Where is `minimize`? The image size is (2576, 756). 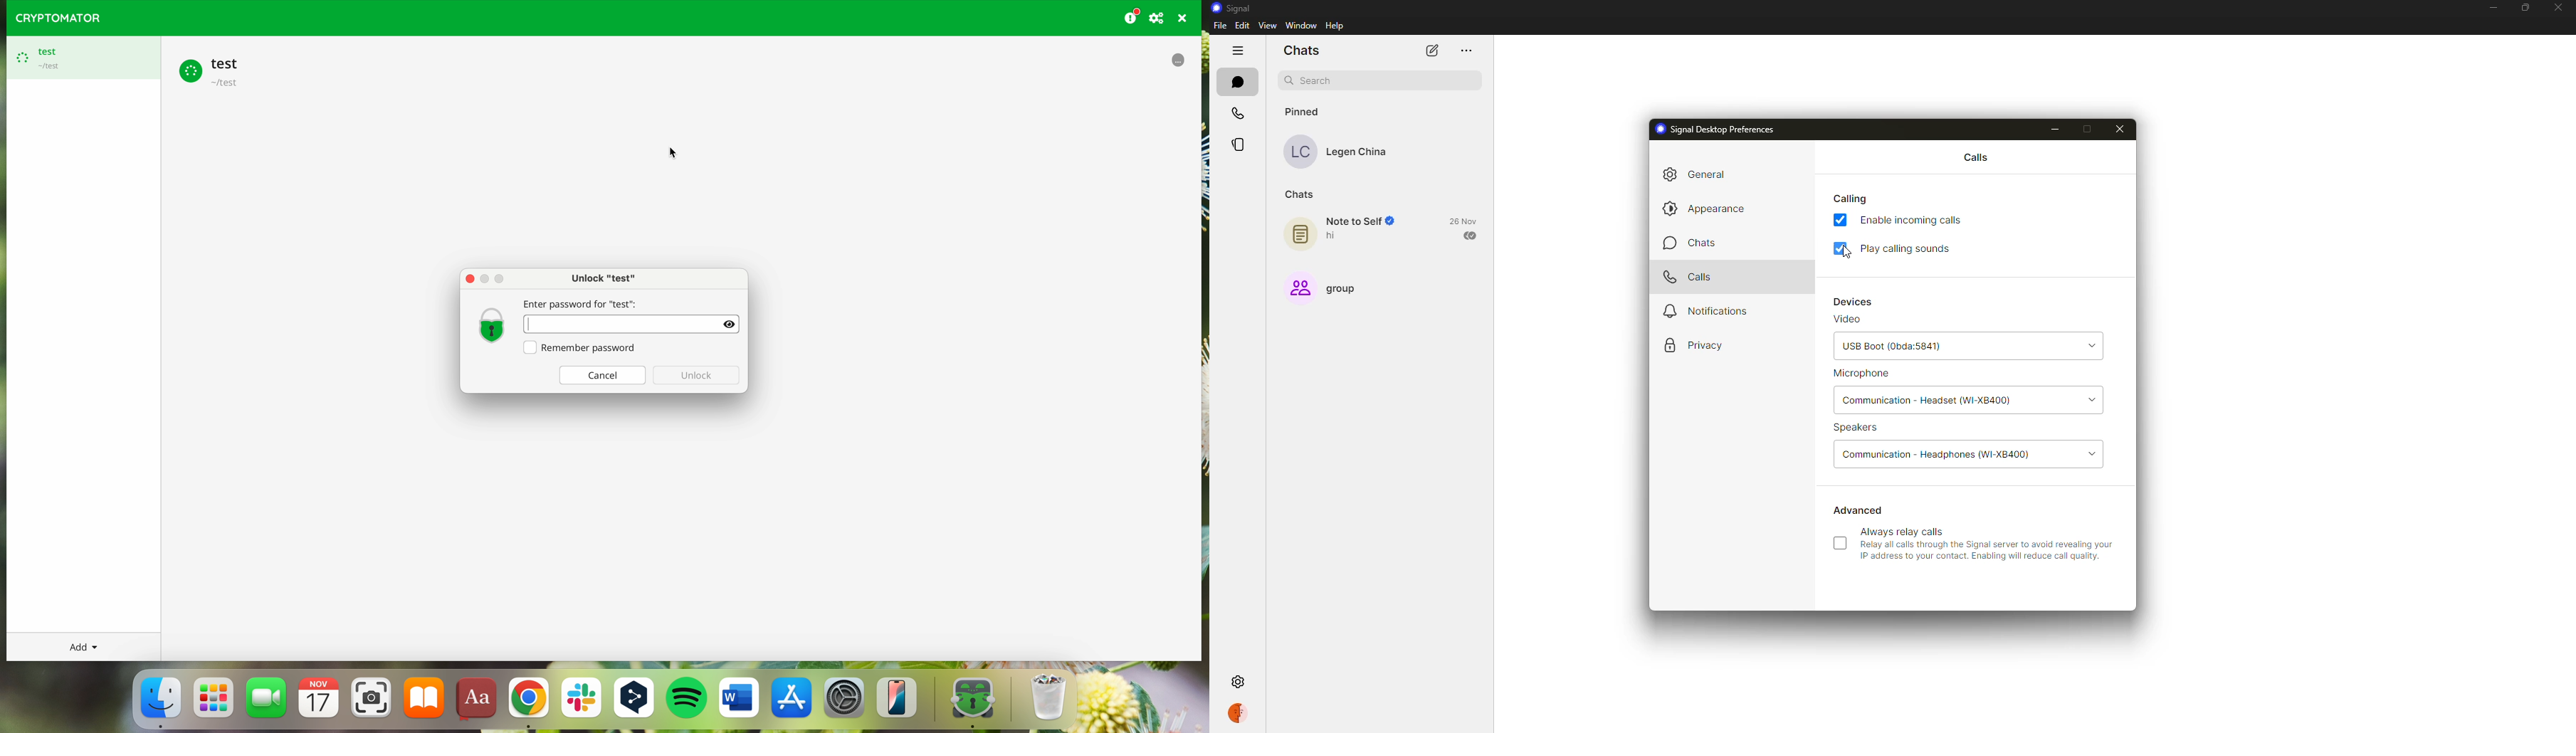
minimize is located at coordinates (2493, 7).